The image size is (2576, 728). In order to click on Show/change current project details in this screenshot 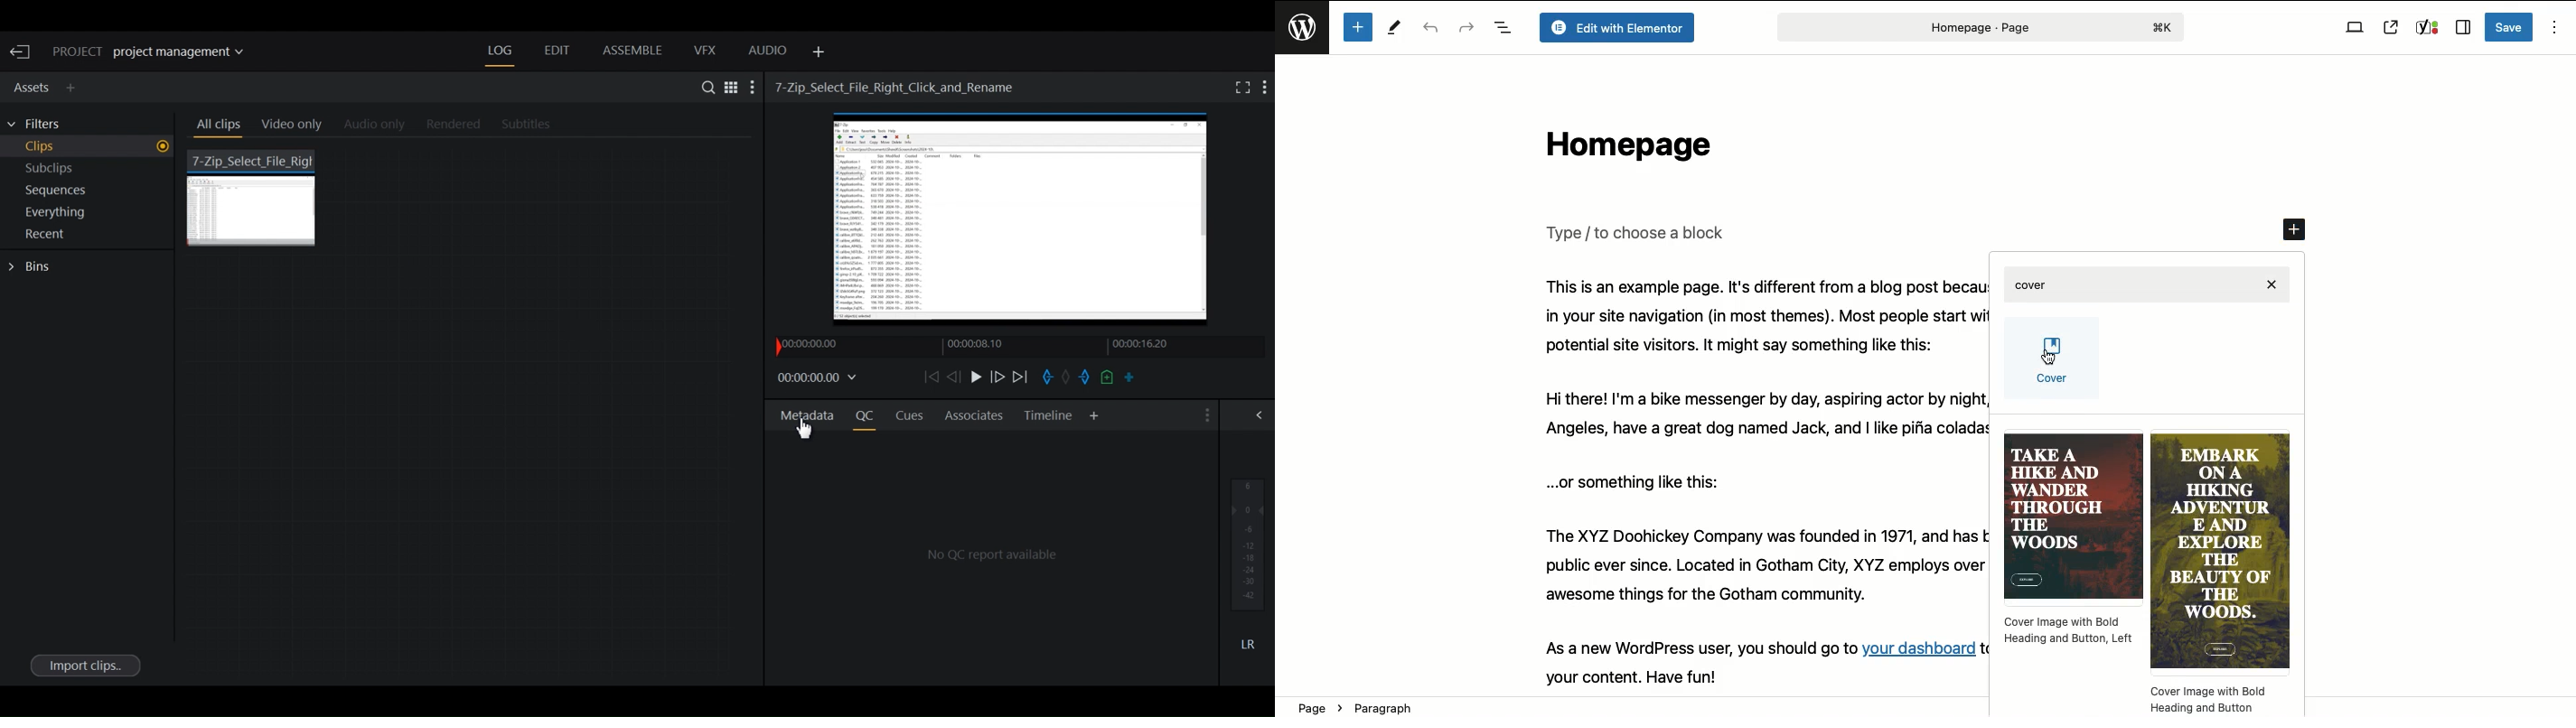, I will do `click(158, 52)`.